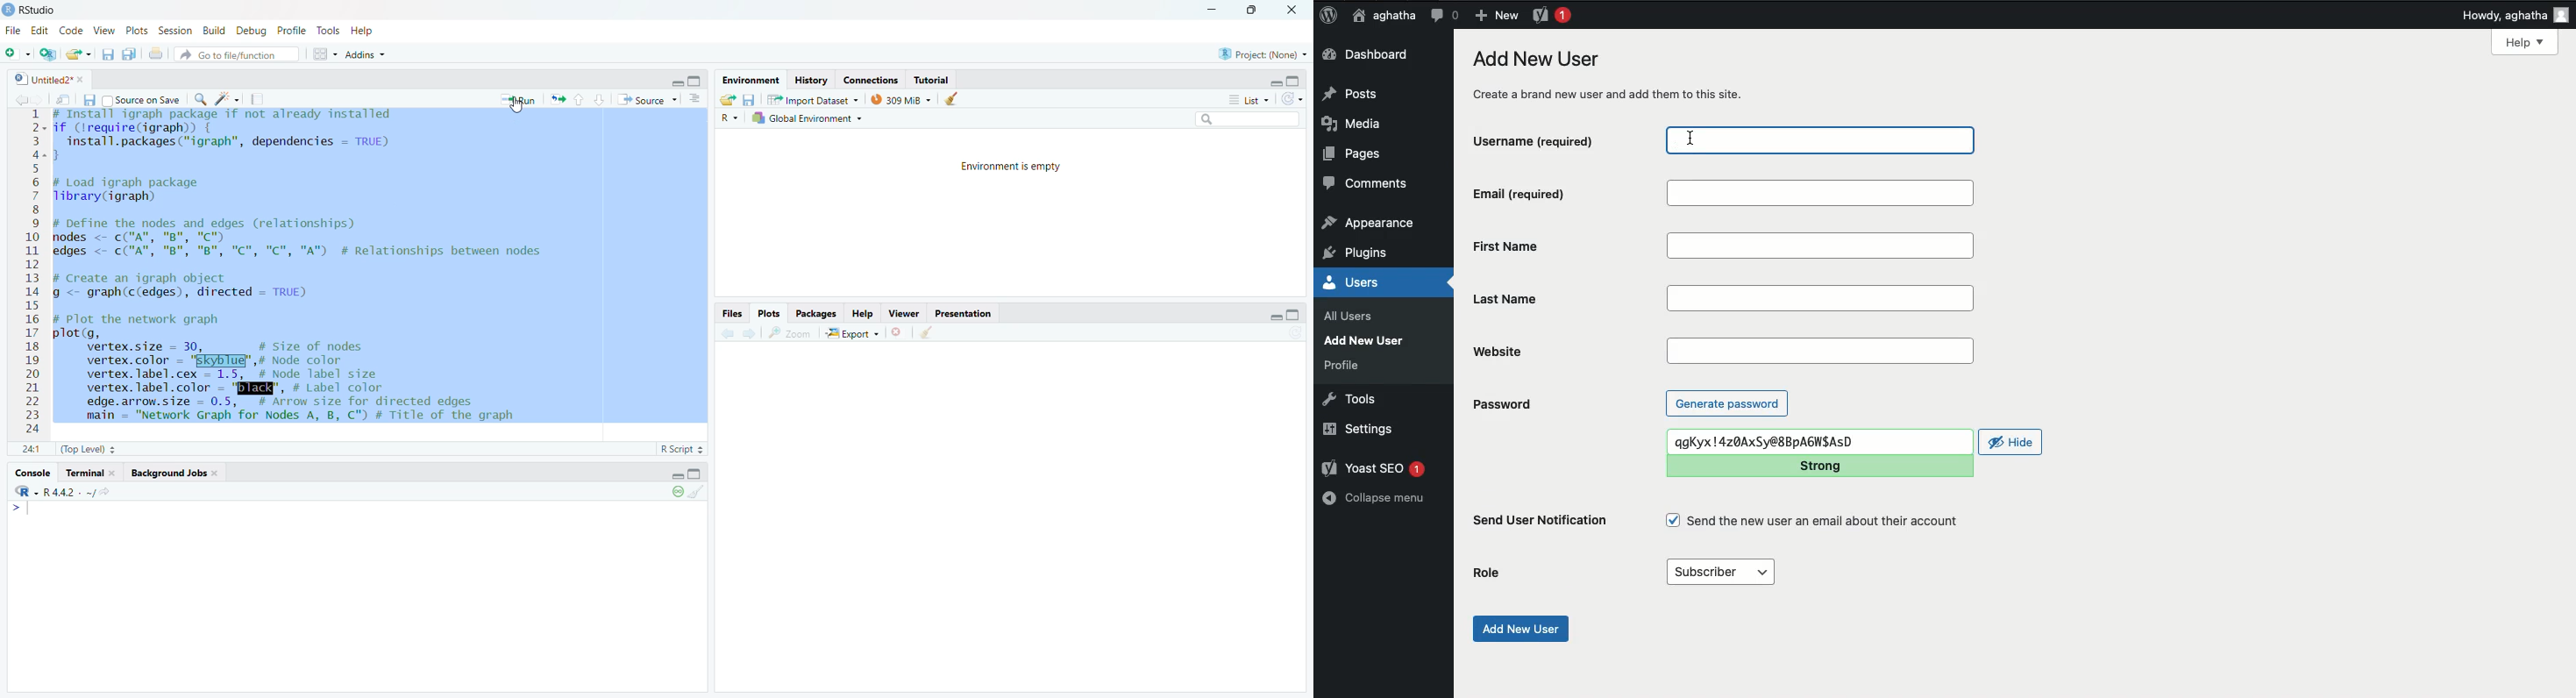  I want to click on all users, so click(1353, 317).